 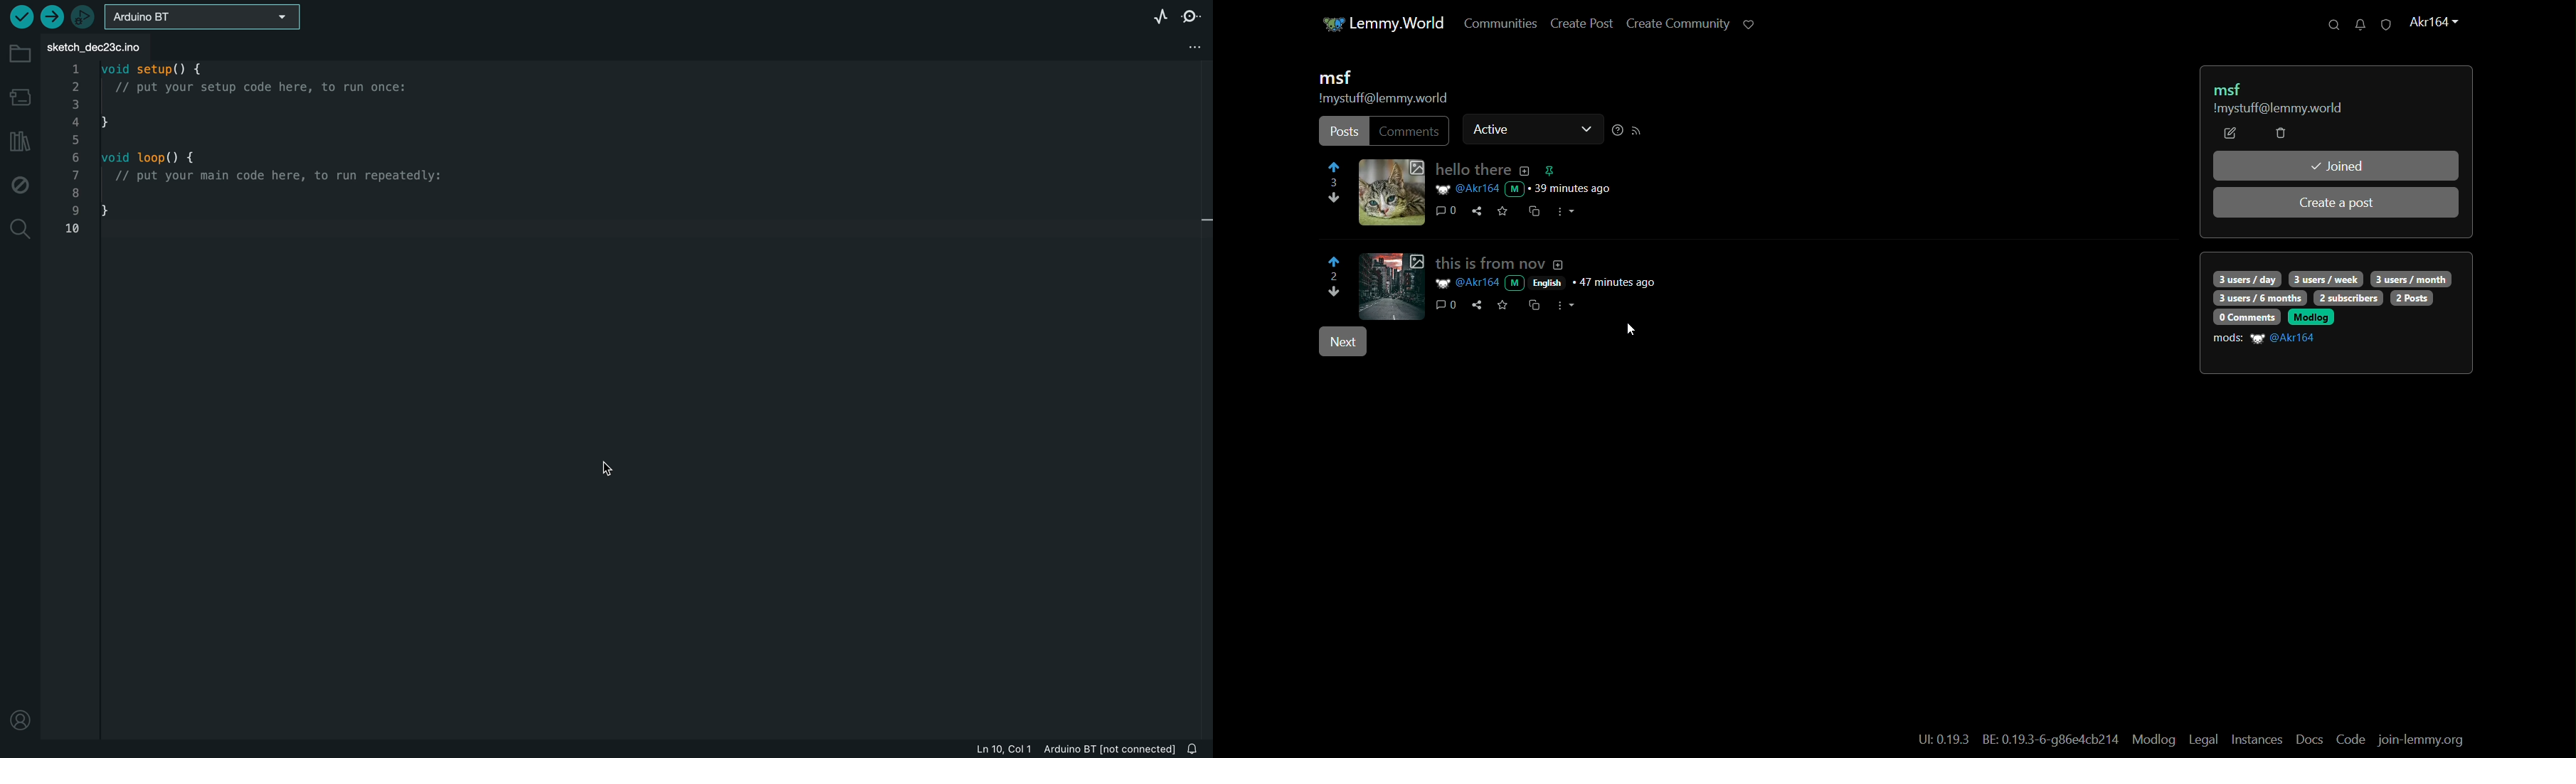 What do you see at coordinates (2432, 23) in the screenshot?
I see `profile` at bounding box center [2432, 23].